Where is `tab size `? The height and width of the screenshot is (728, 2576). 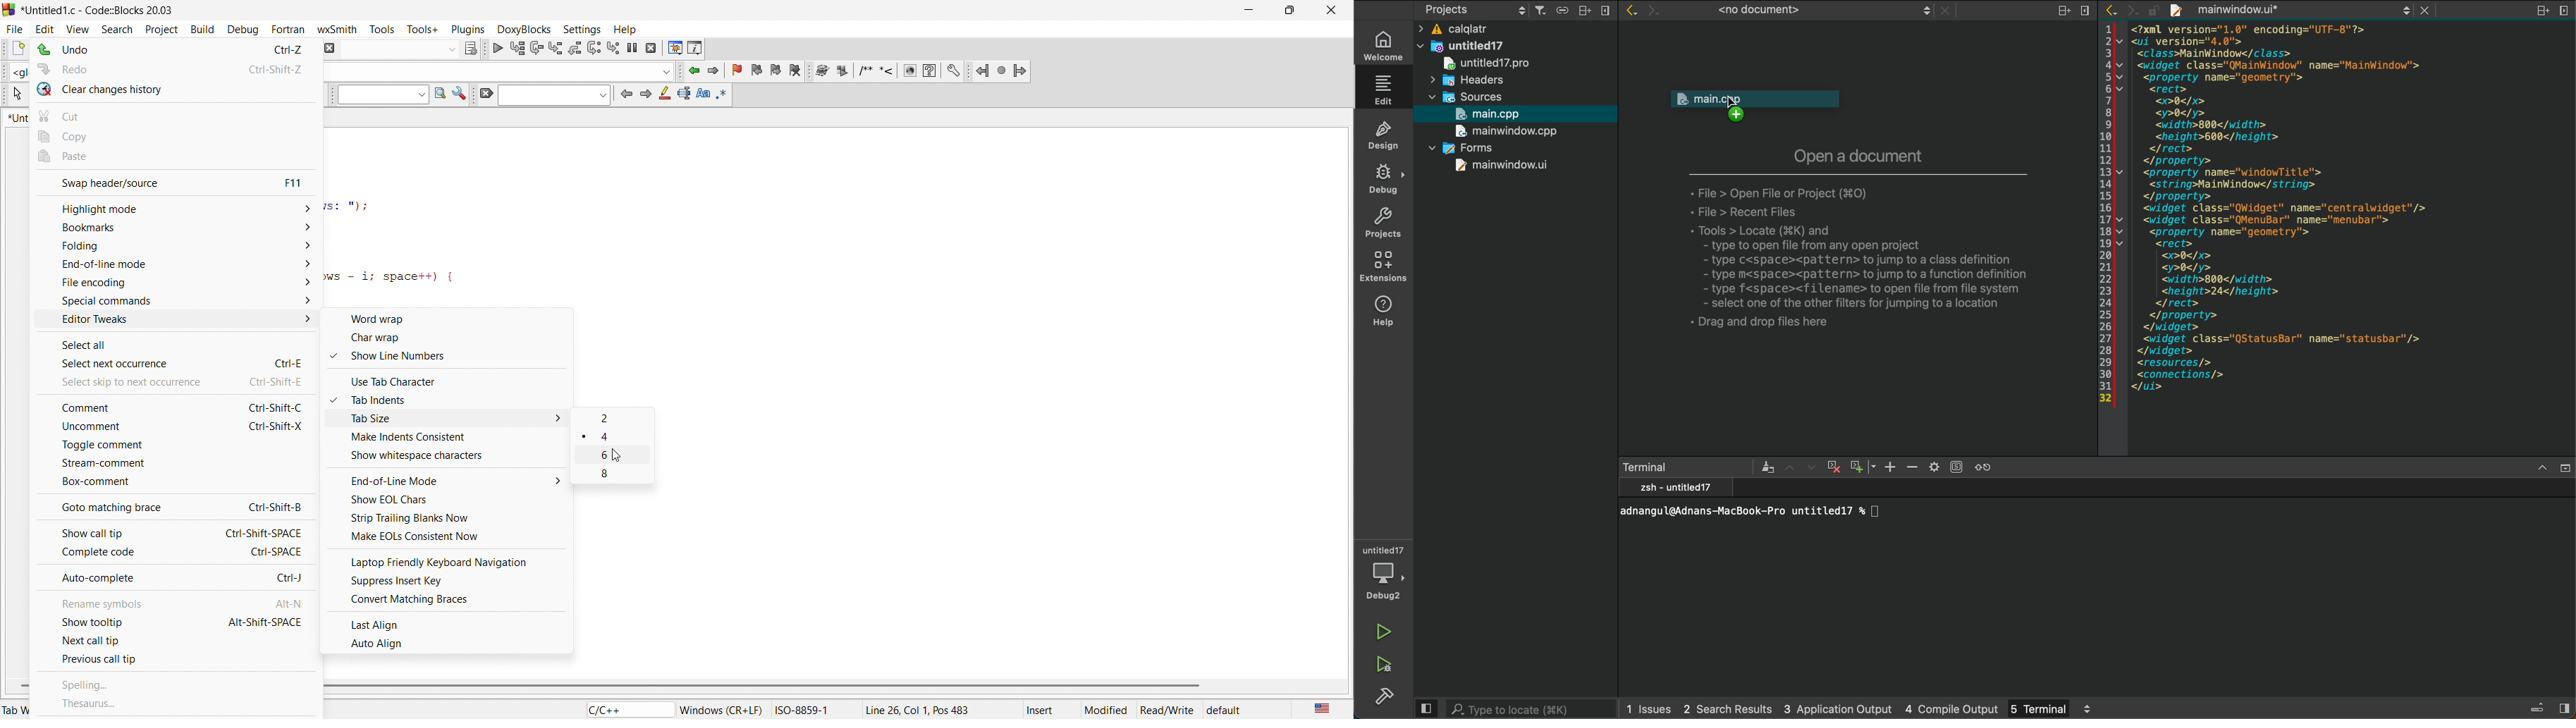
tab size  is located at coordinates (453, 420).